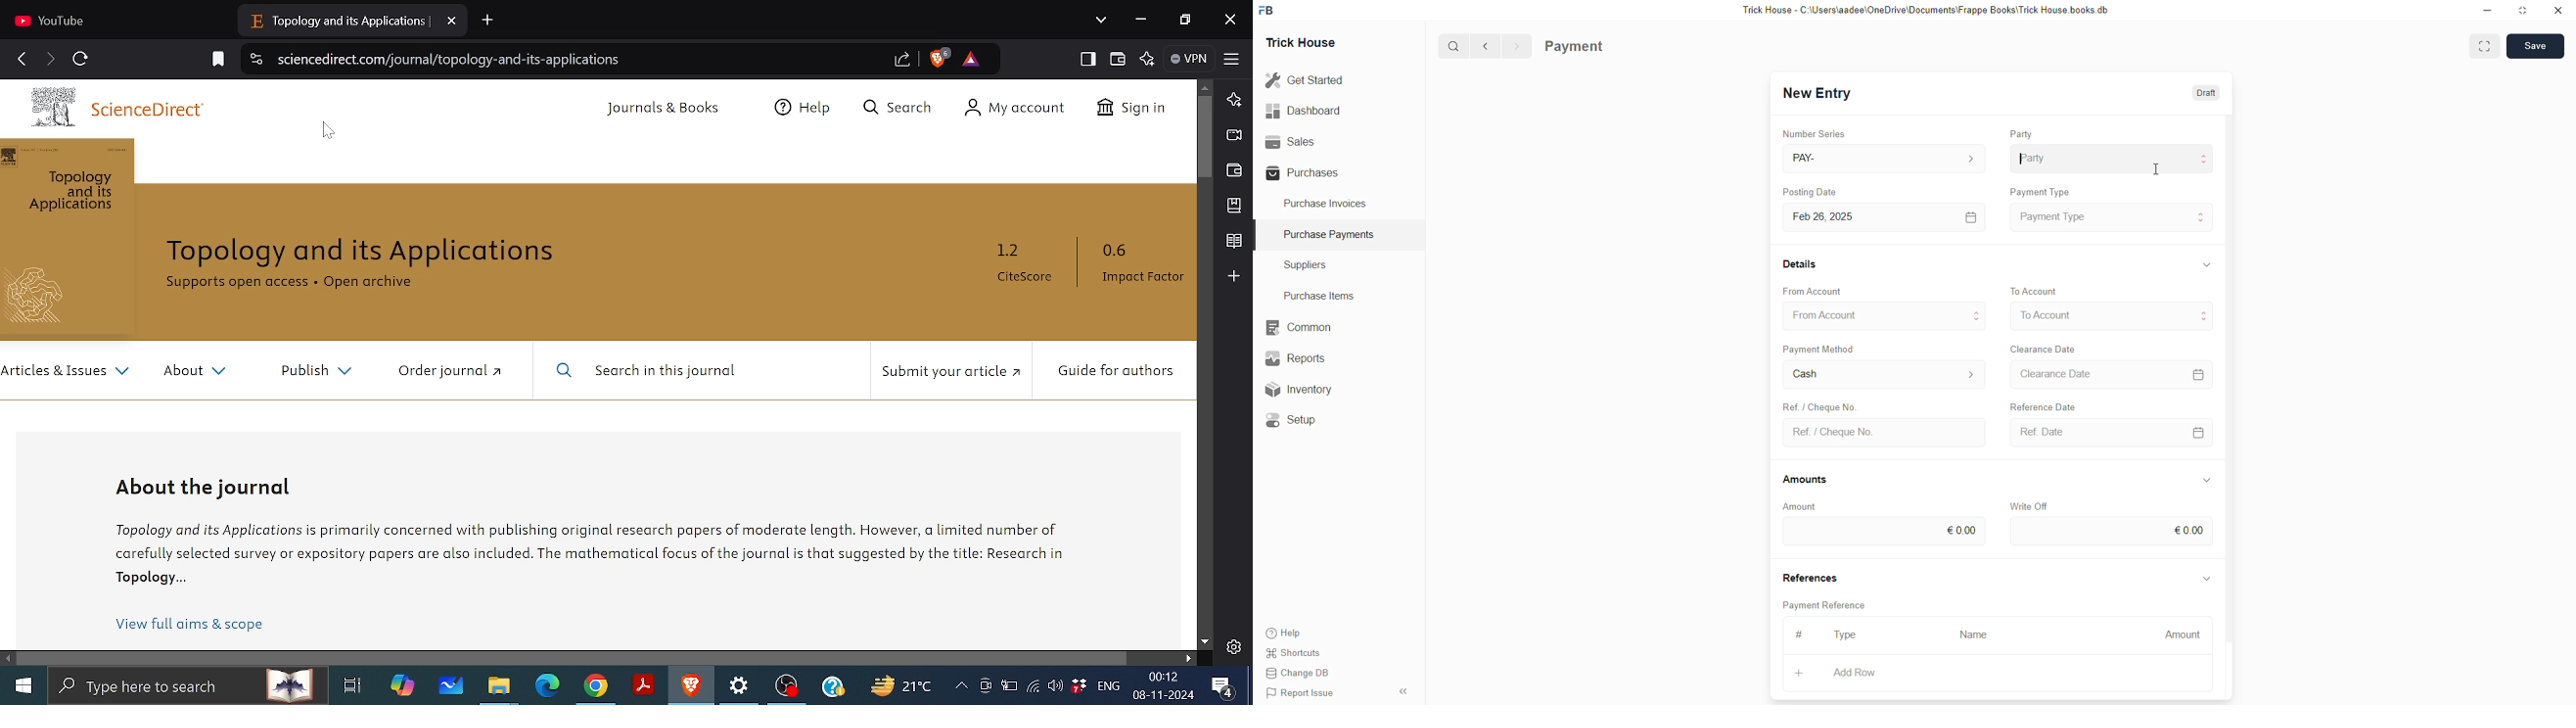 This screenshot has width=2576, height=728. Describe the element at coordinates (1298, 672) in the screenshot. I see `Change DB` at that location.